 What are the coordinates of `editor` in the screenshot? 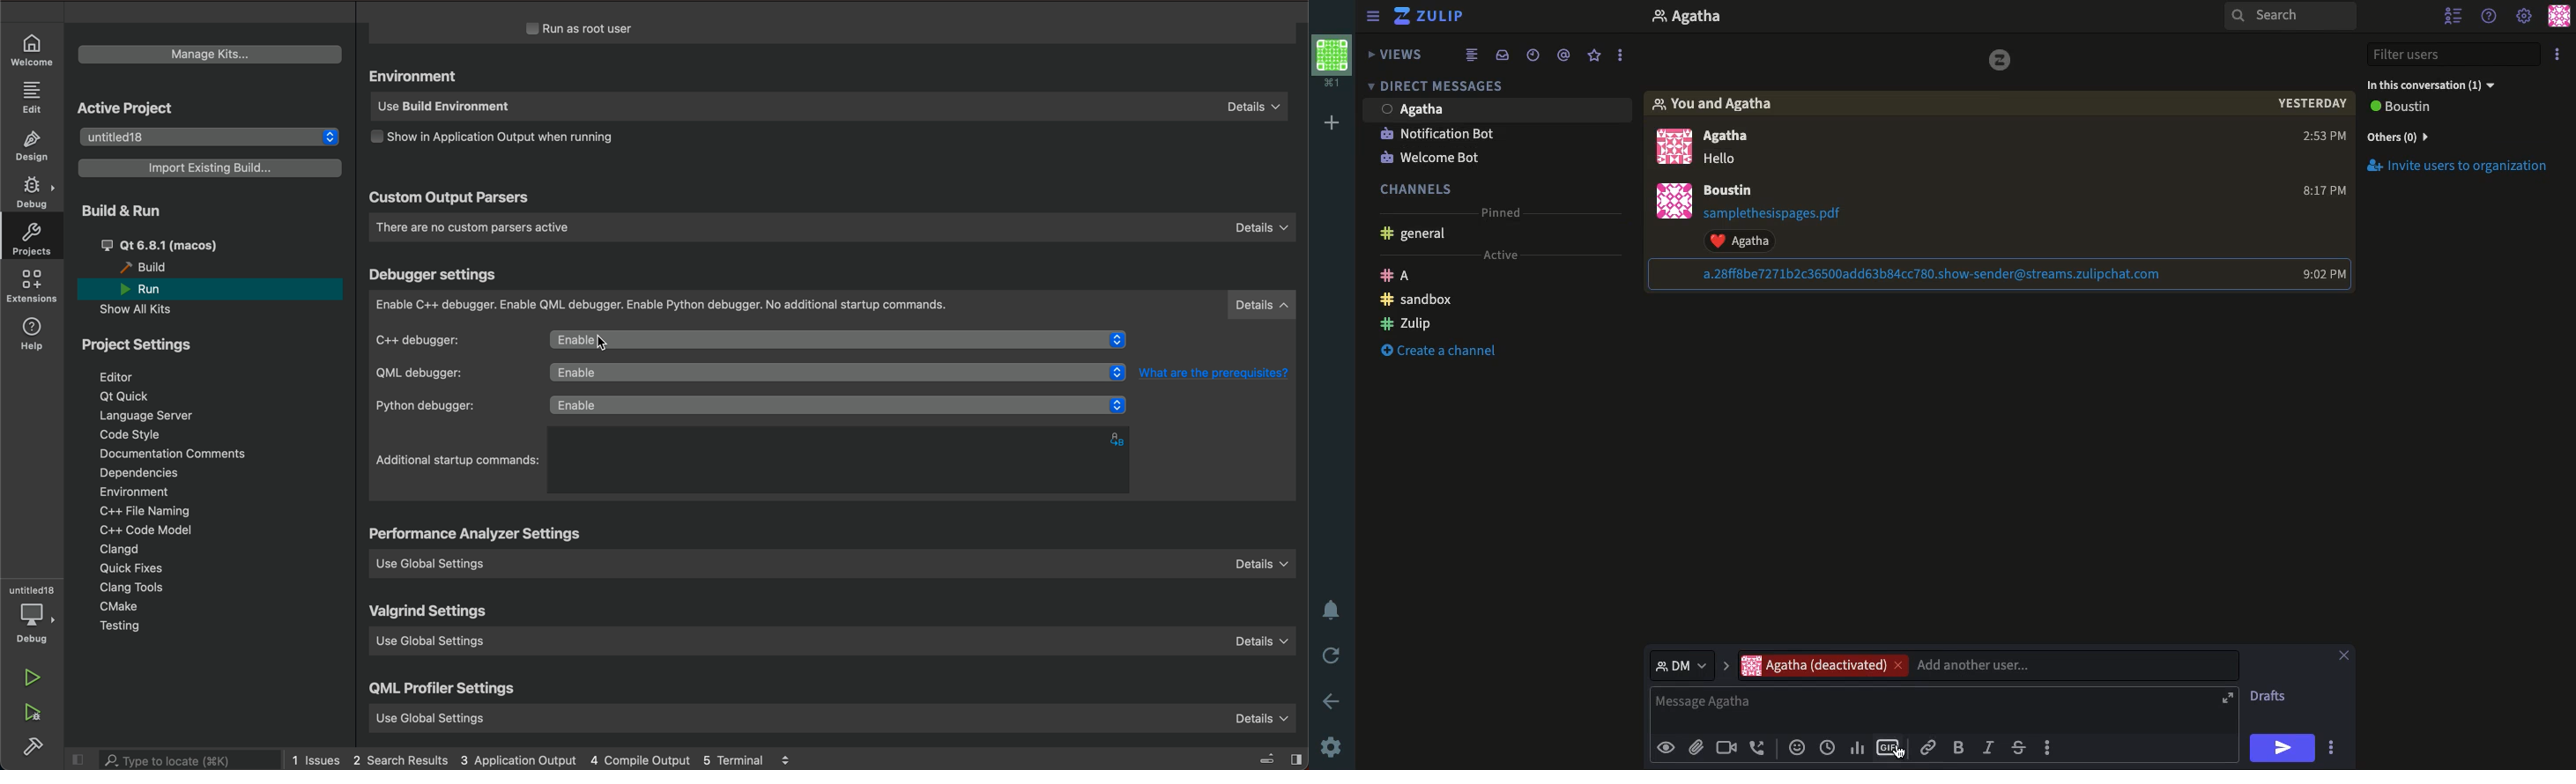 It's located at (119, 377).